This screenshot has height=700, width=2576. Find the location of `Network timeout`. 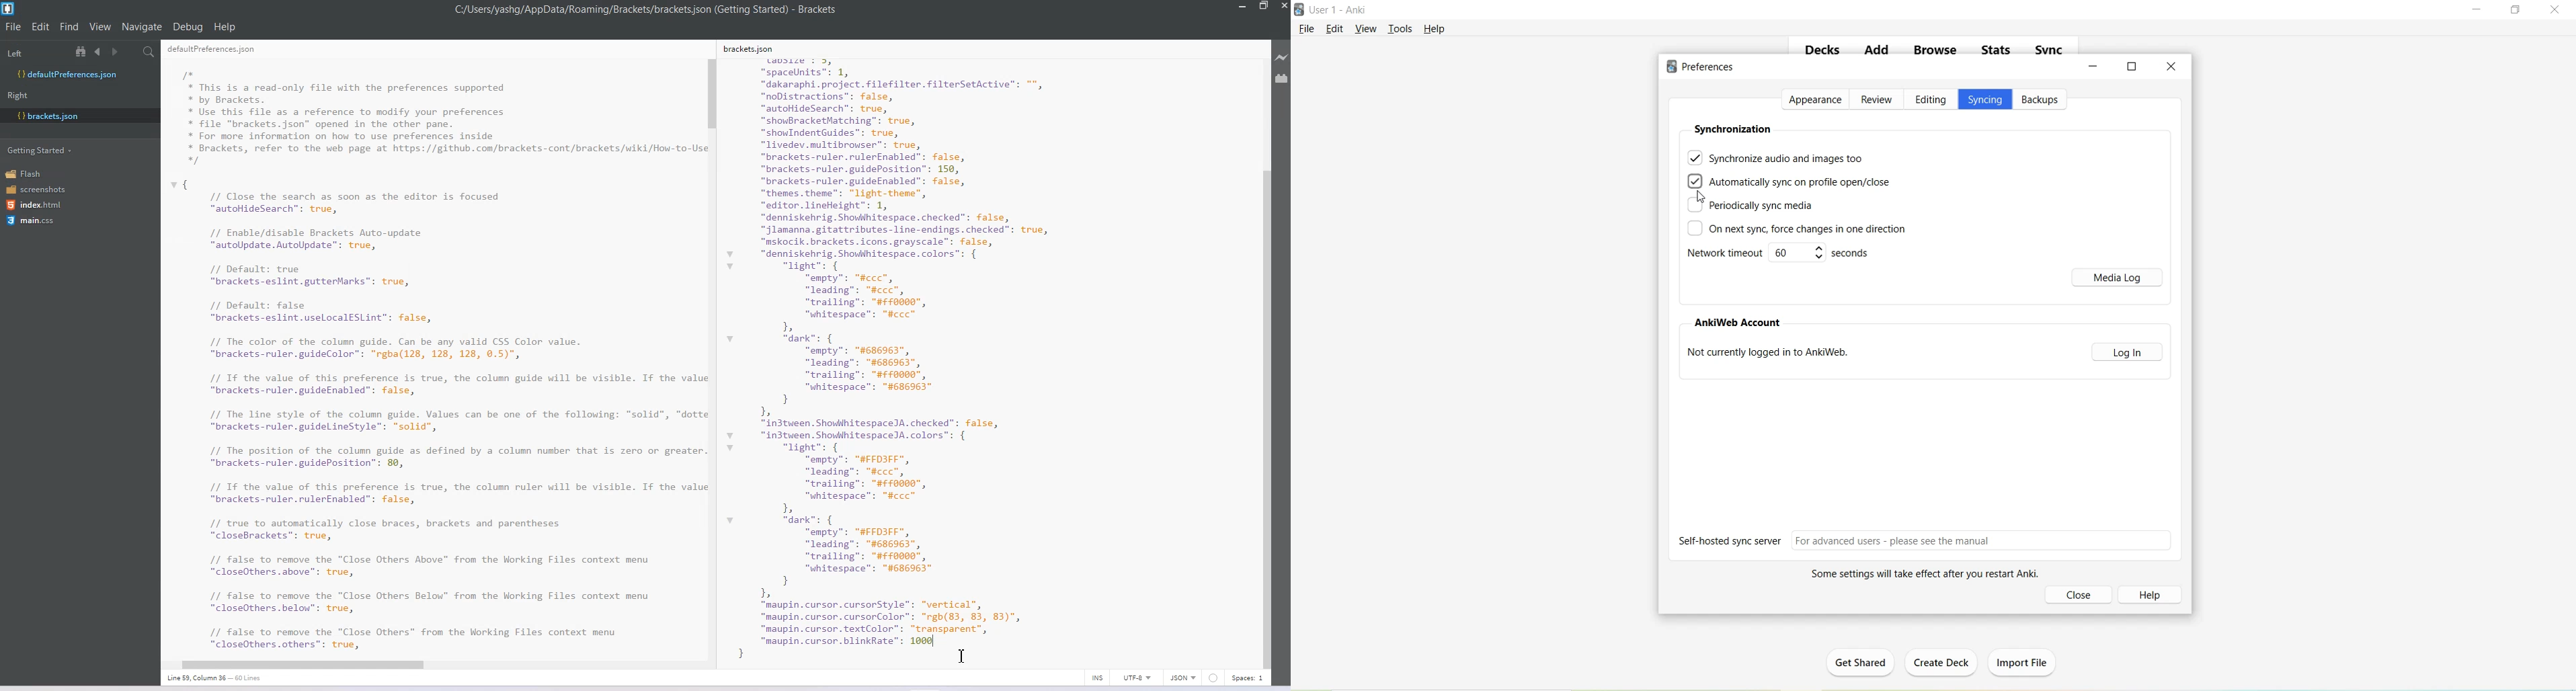

Network timeout is located at coordinates (1781, 254).